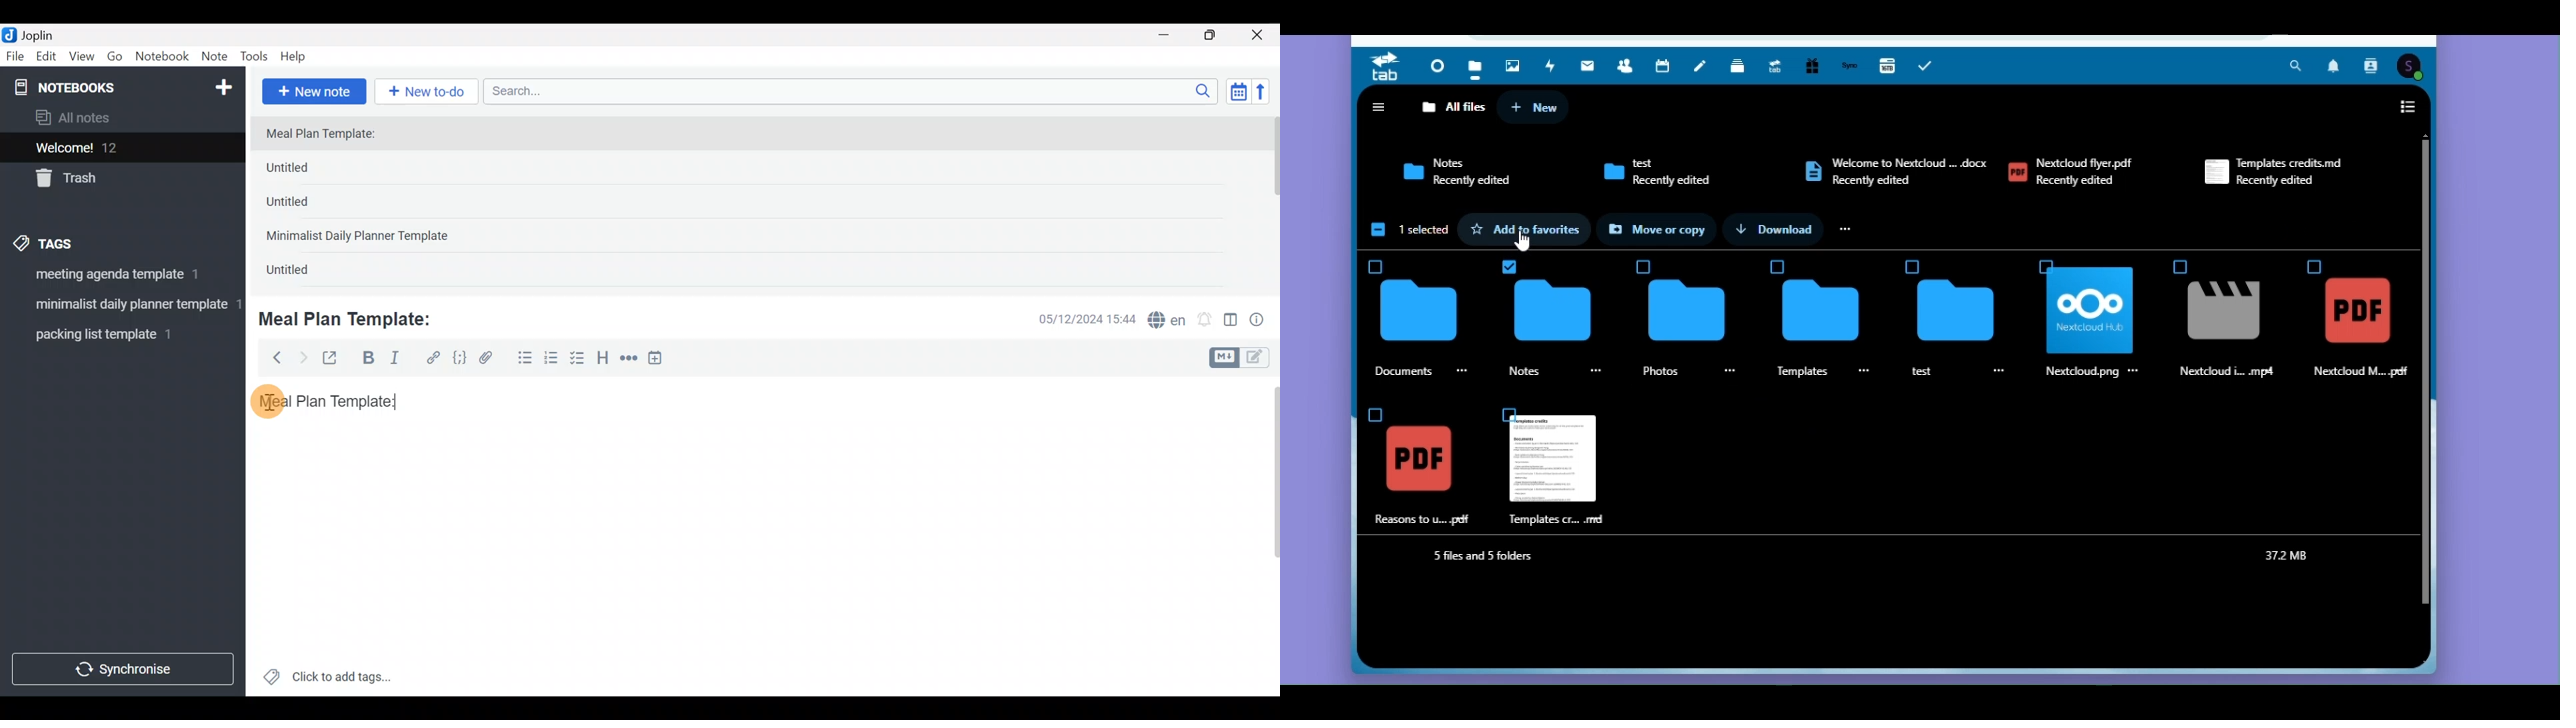 Image resolution: width=2576 pixels, height=728 pixels. What do you see at coordinates (1730, 371) in the screenshot?
I see `Ellipsis` at bounding box center [1730, 371].